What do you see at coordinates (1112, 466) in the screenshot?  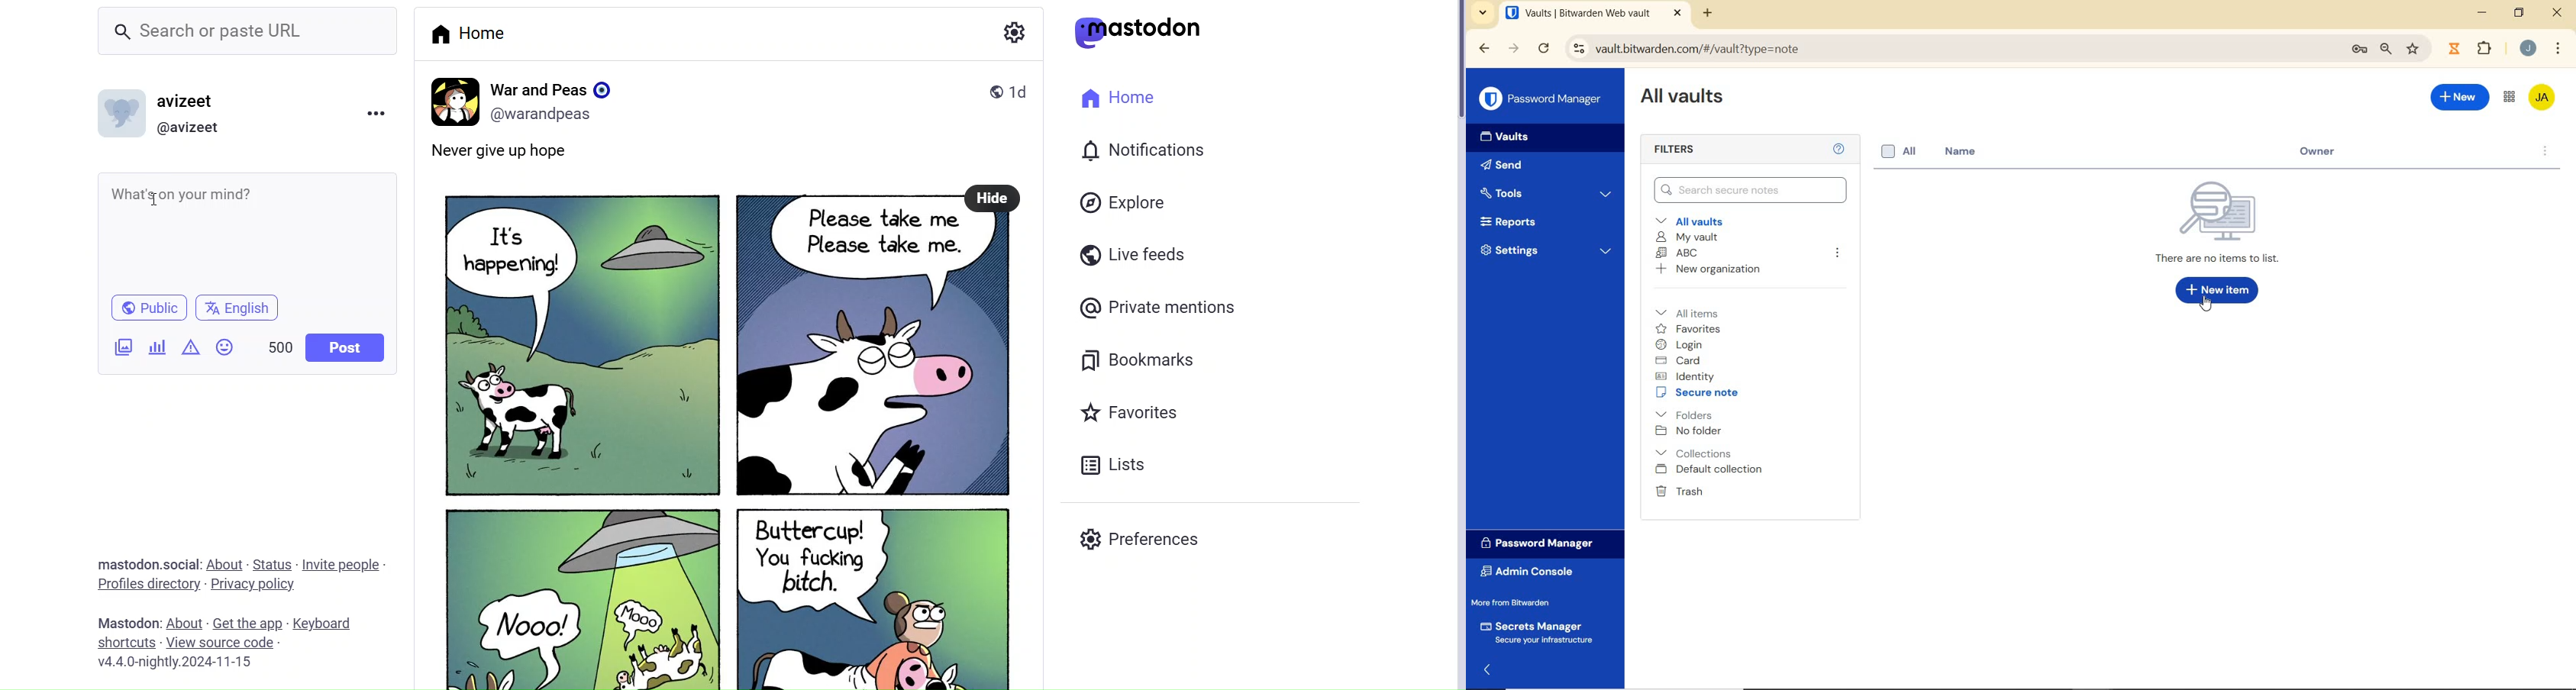 I see `Lists` at bounding box center [1112, 466].